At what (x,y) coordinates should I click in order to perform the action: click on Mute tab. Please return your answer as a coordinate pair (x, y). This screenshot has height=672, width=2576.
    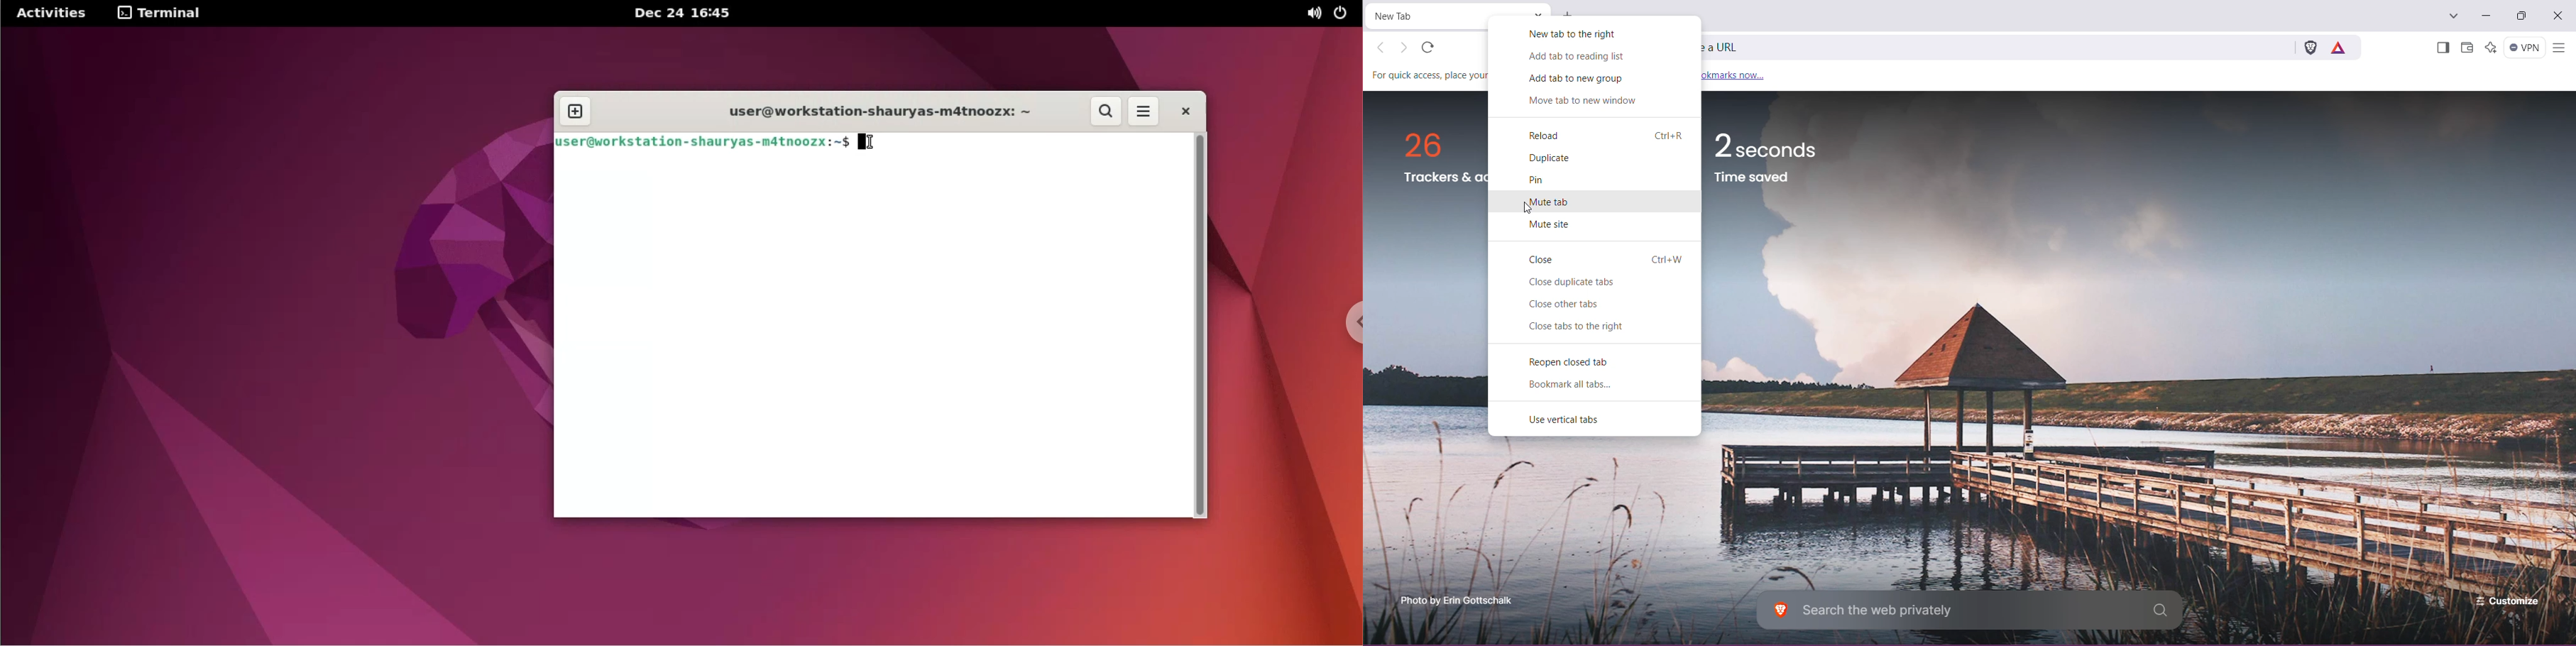
    Looking at the image, I should click on (1595, 202).